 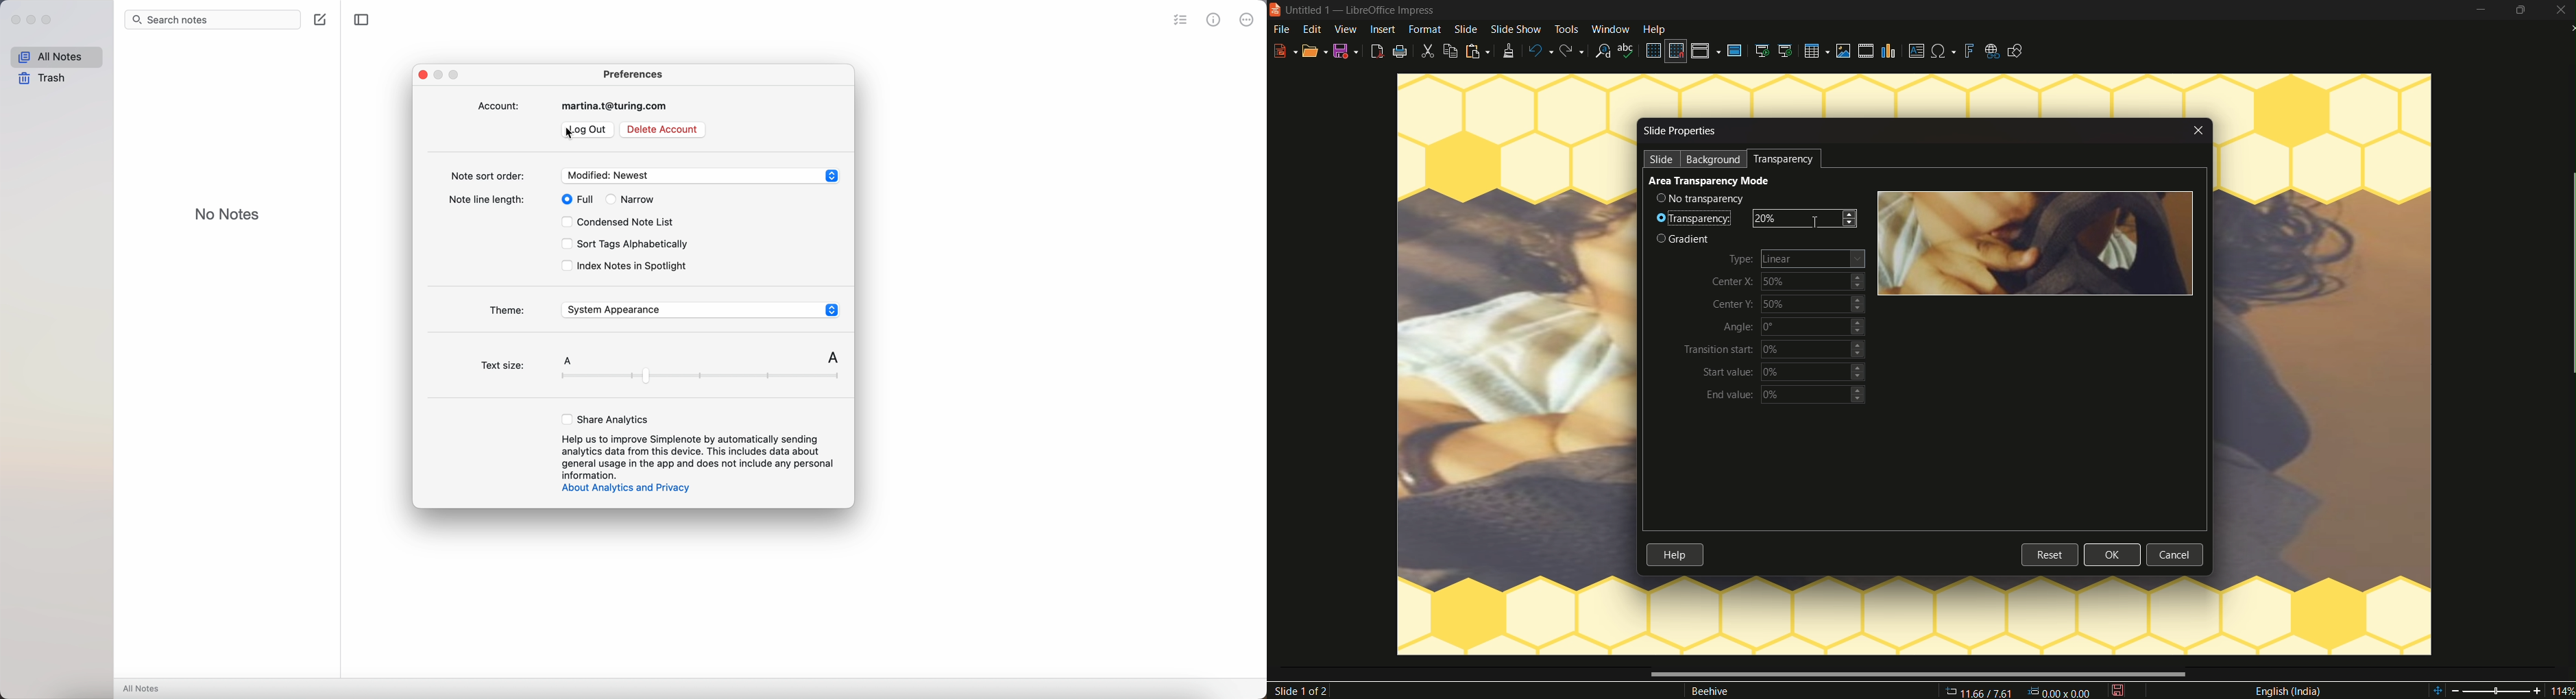 What do you see at coordinates (561, 223) in the screenshot?
I see `checkbox` at bounding box center [561, 223].